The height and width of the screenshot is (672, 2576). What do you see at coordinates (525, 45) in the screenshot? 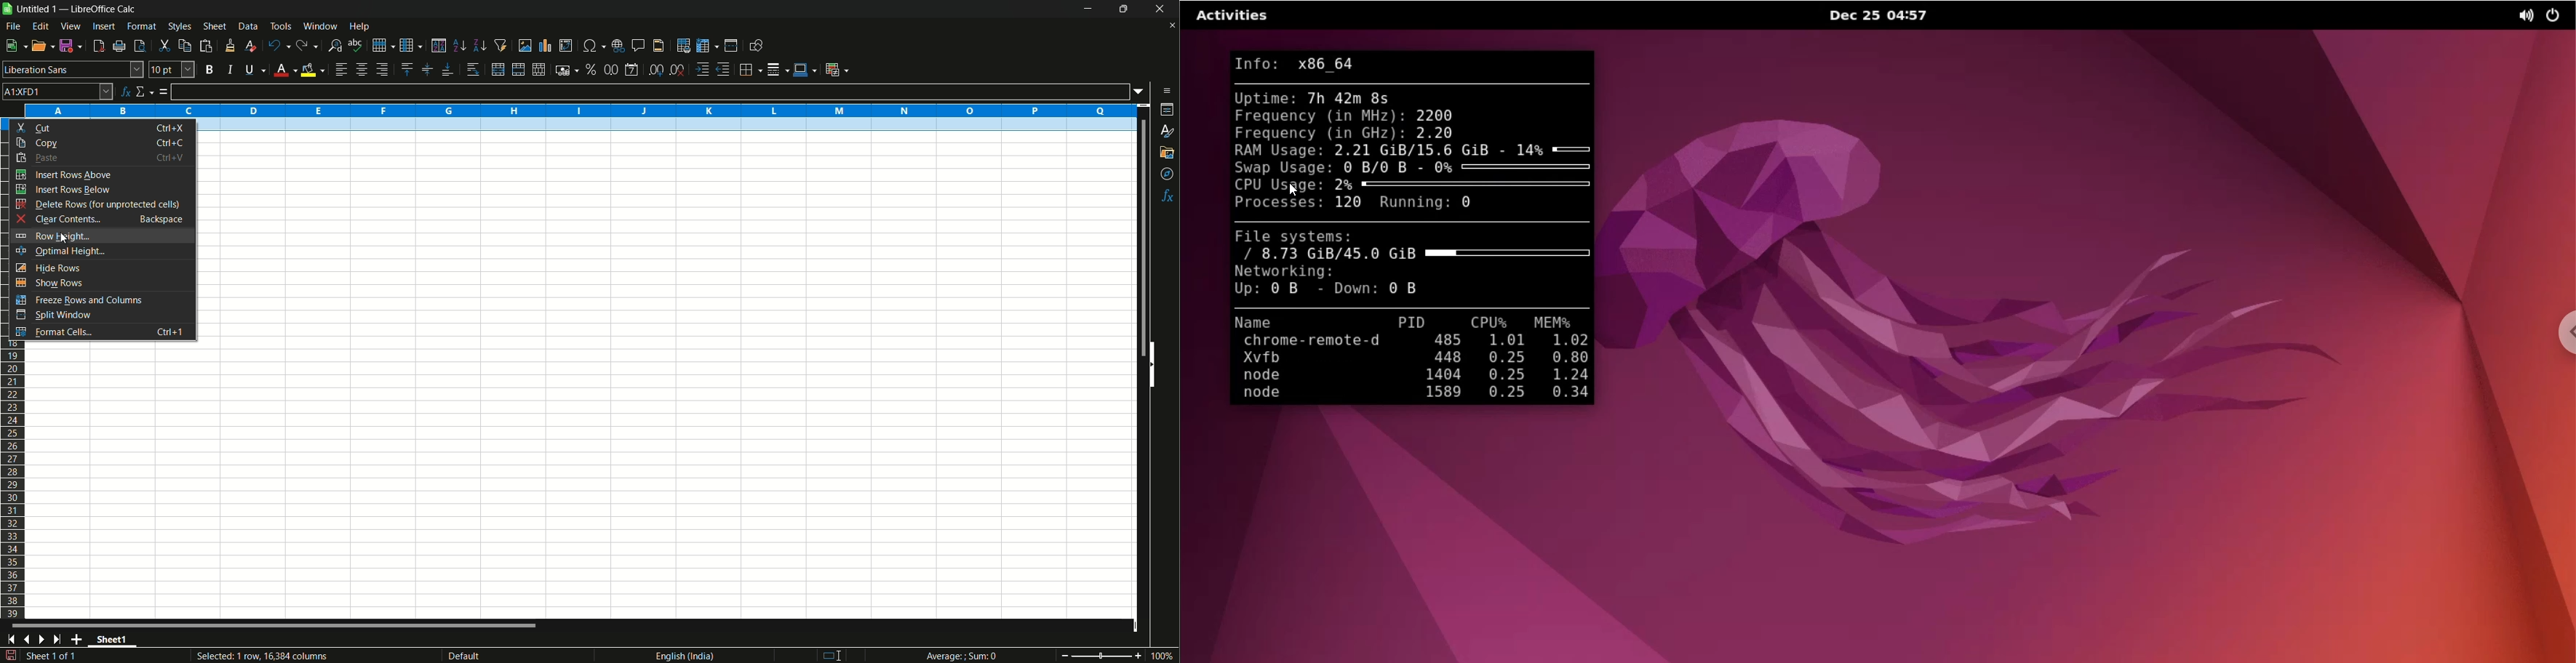
I see `insert image` at bounding box center [525, 45].